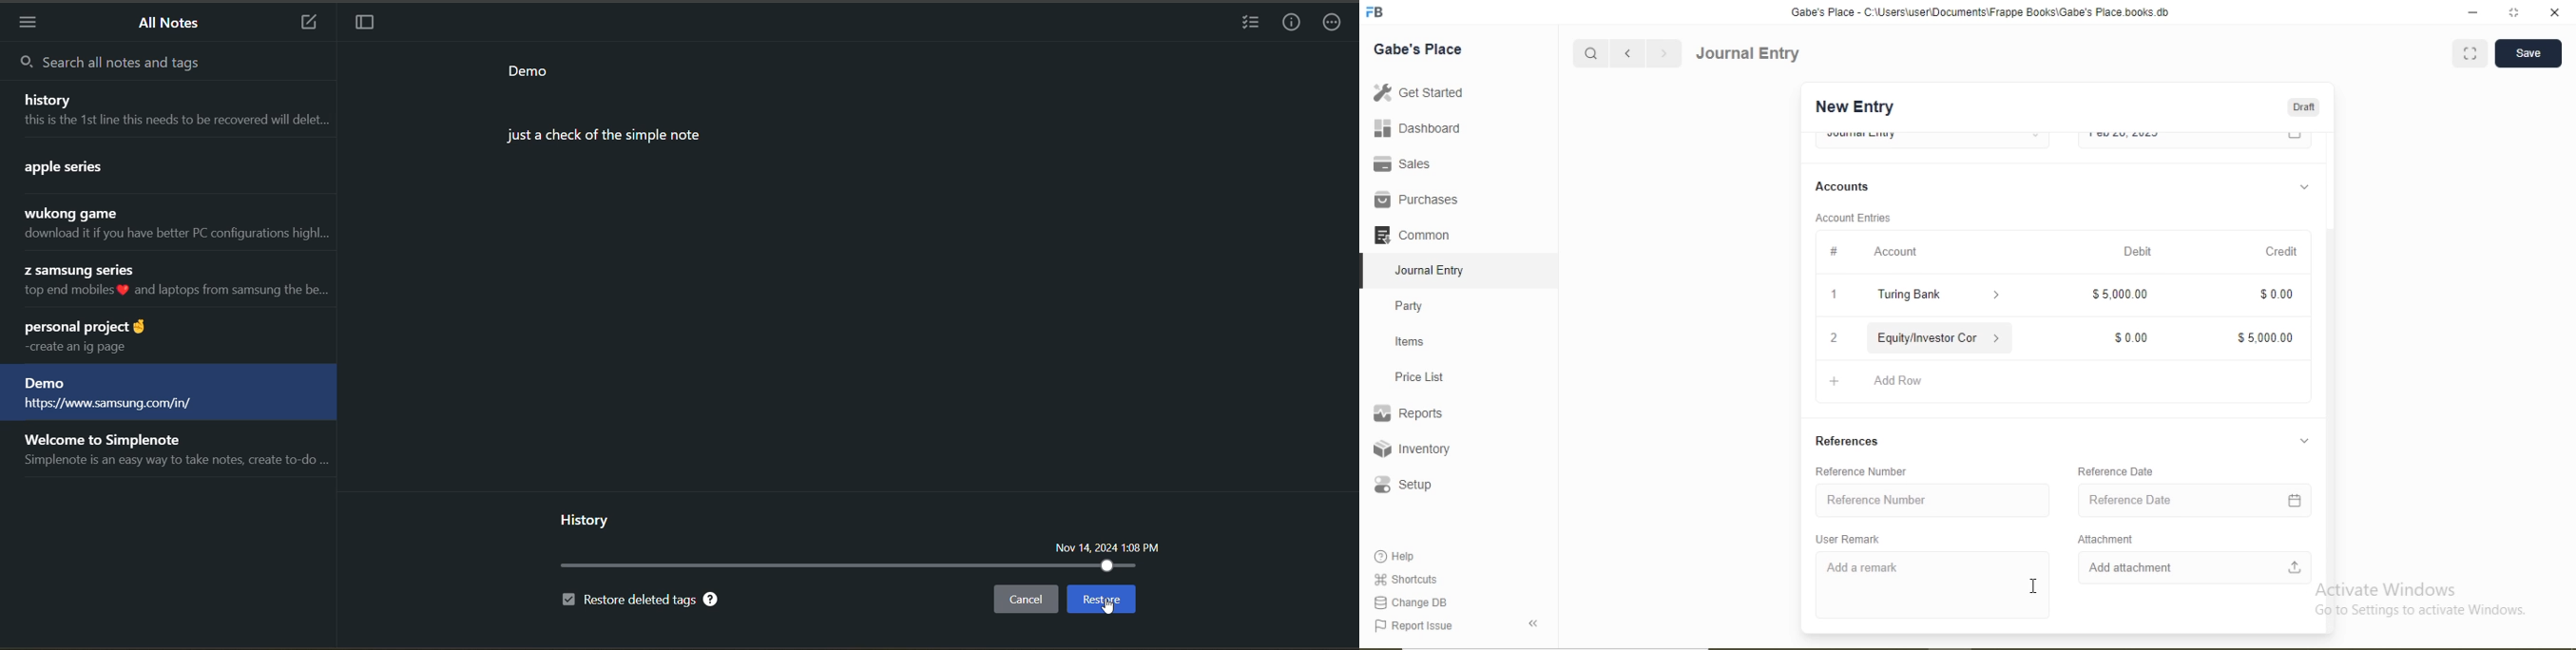 This screenshot has width=2576, height=672. Describe the element at coordinates (1835, 381) in the screenshot. I see `Add` at that location.